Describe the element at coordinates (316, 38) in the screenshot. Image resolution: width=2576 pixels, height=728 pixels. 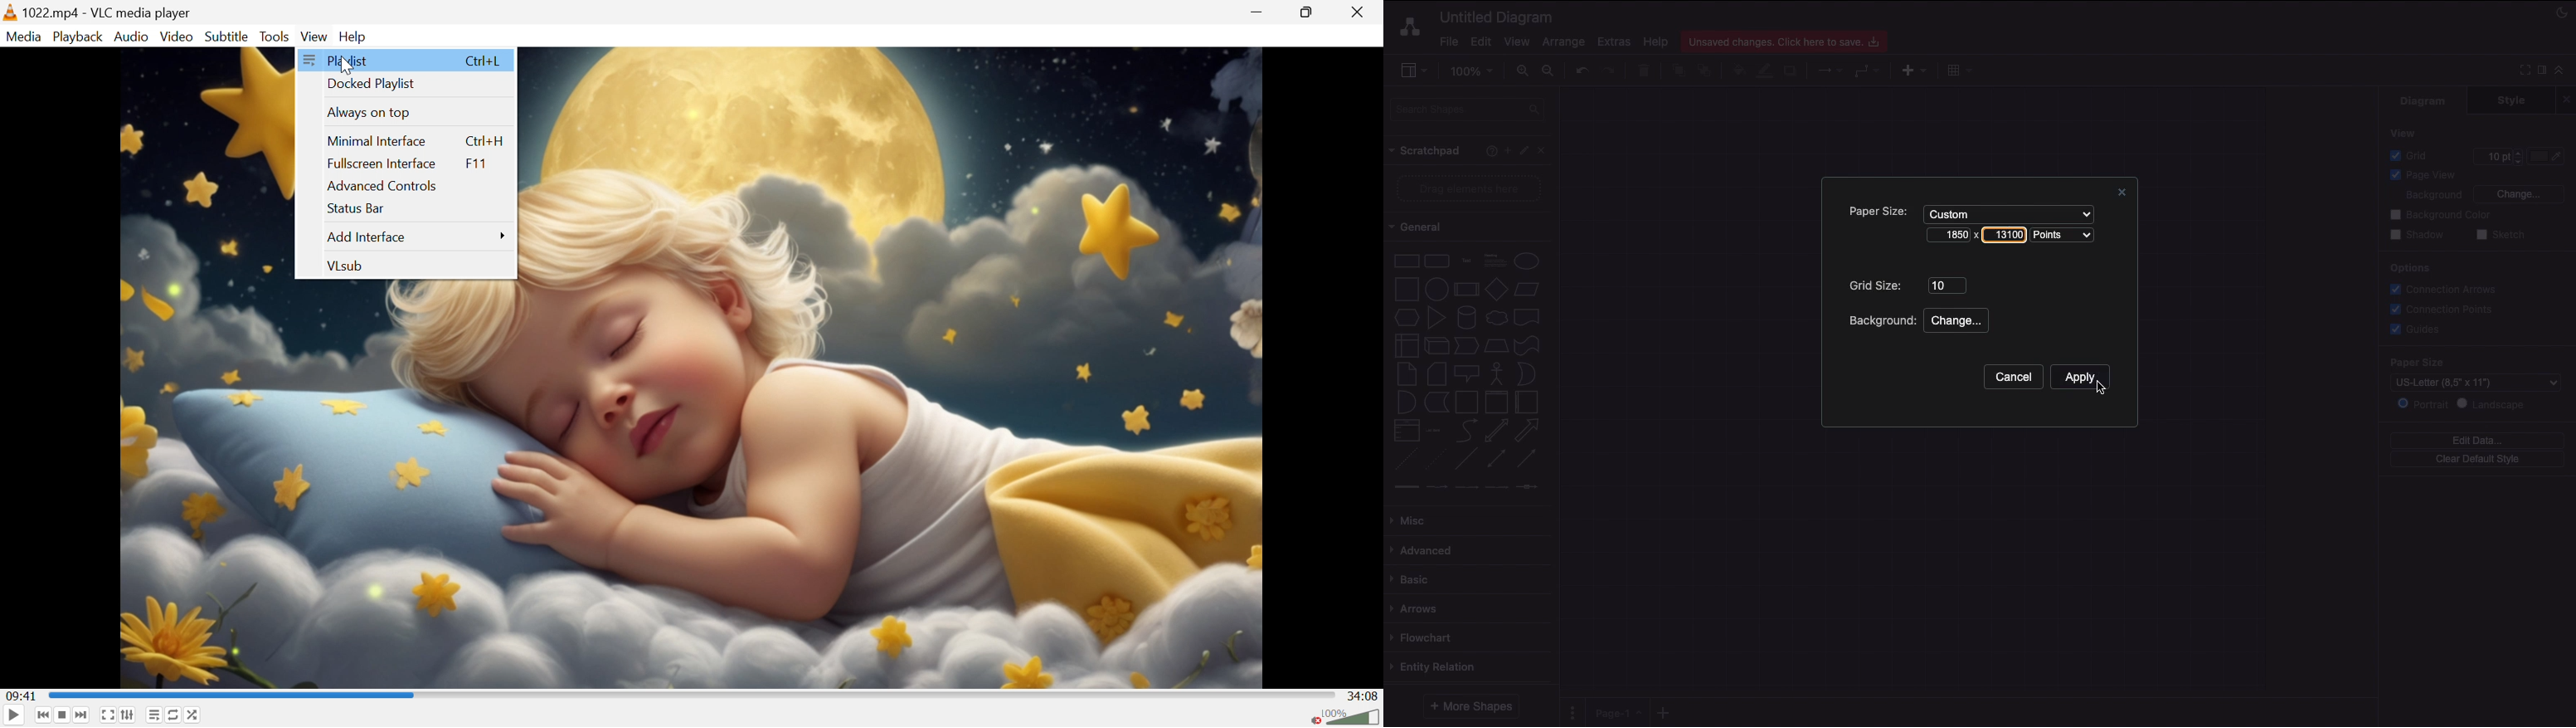
I see `Video` at that location.